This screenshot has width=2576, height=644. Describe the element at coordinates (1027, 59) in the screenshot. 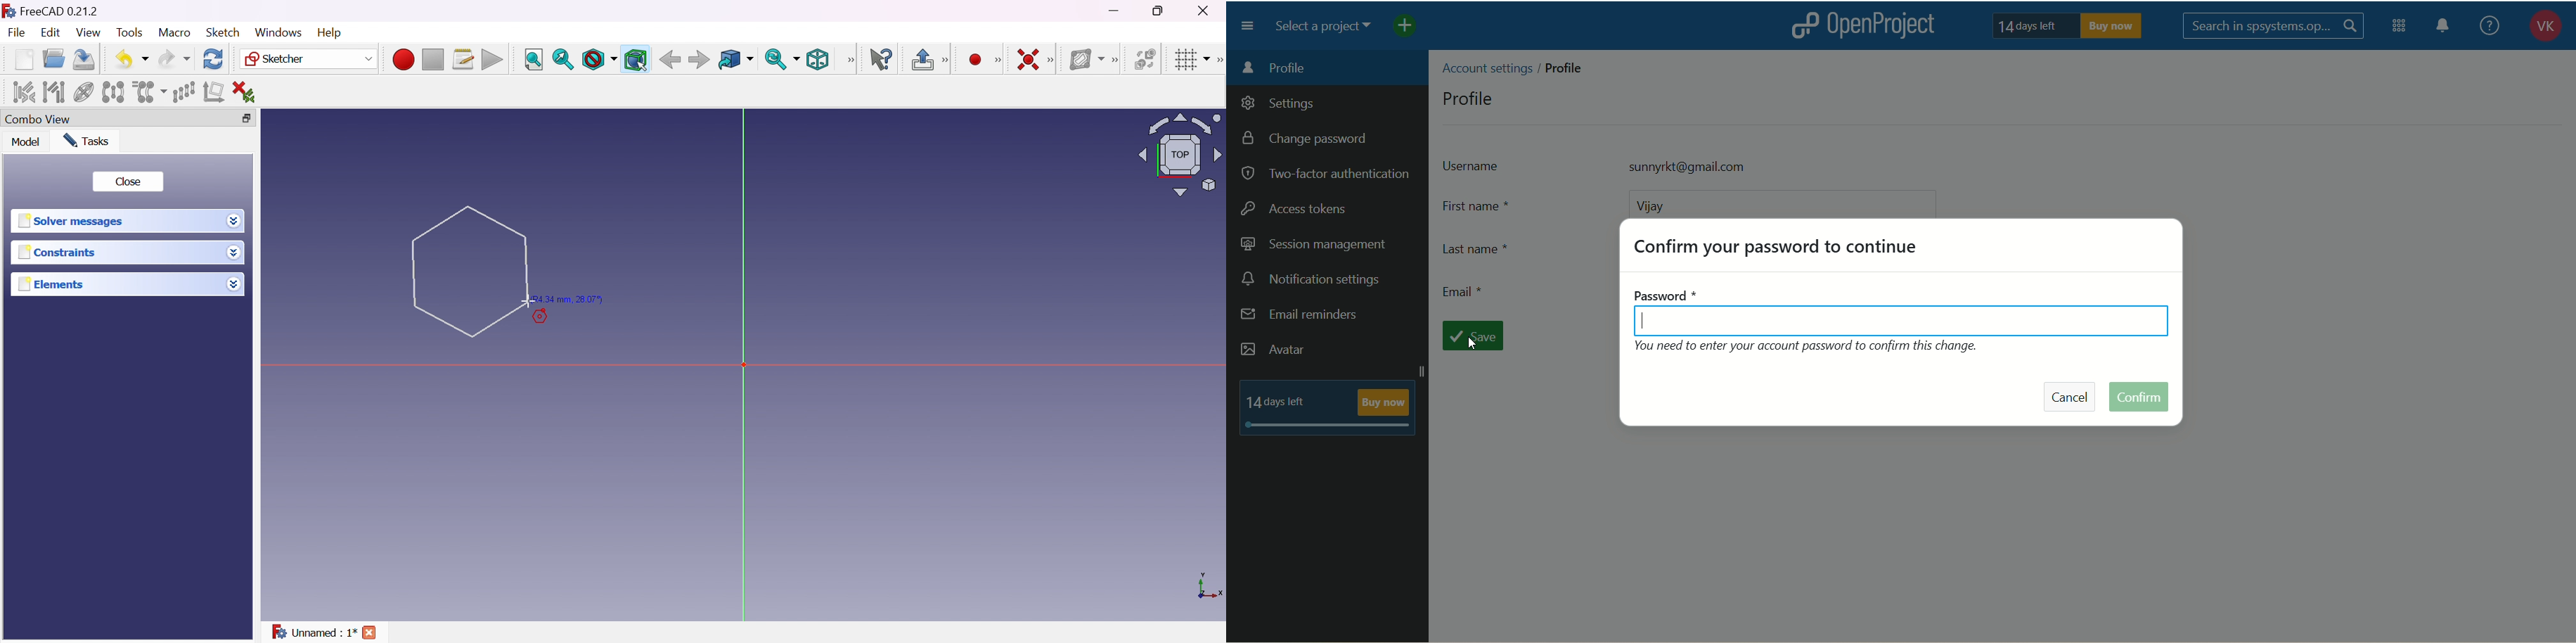

I see `Constrain coincident` at that location.